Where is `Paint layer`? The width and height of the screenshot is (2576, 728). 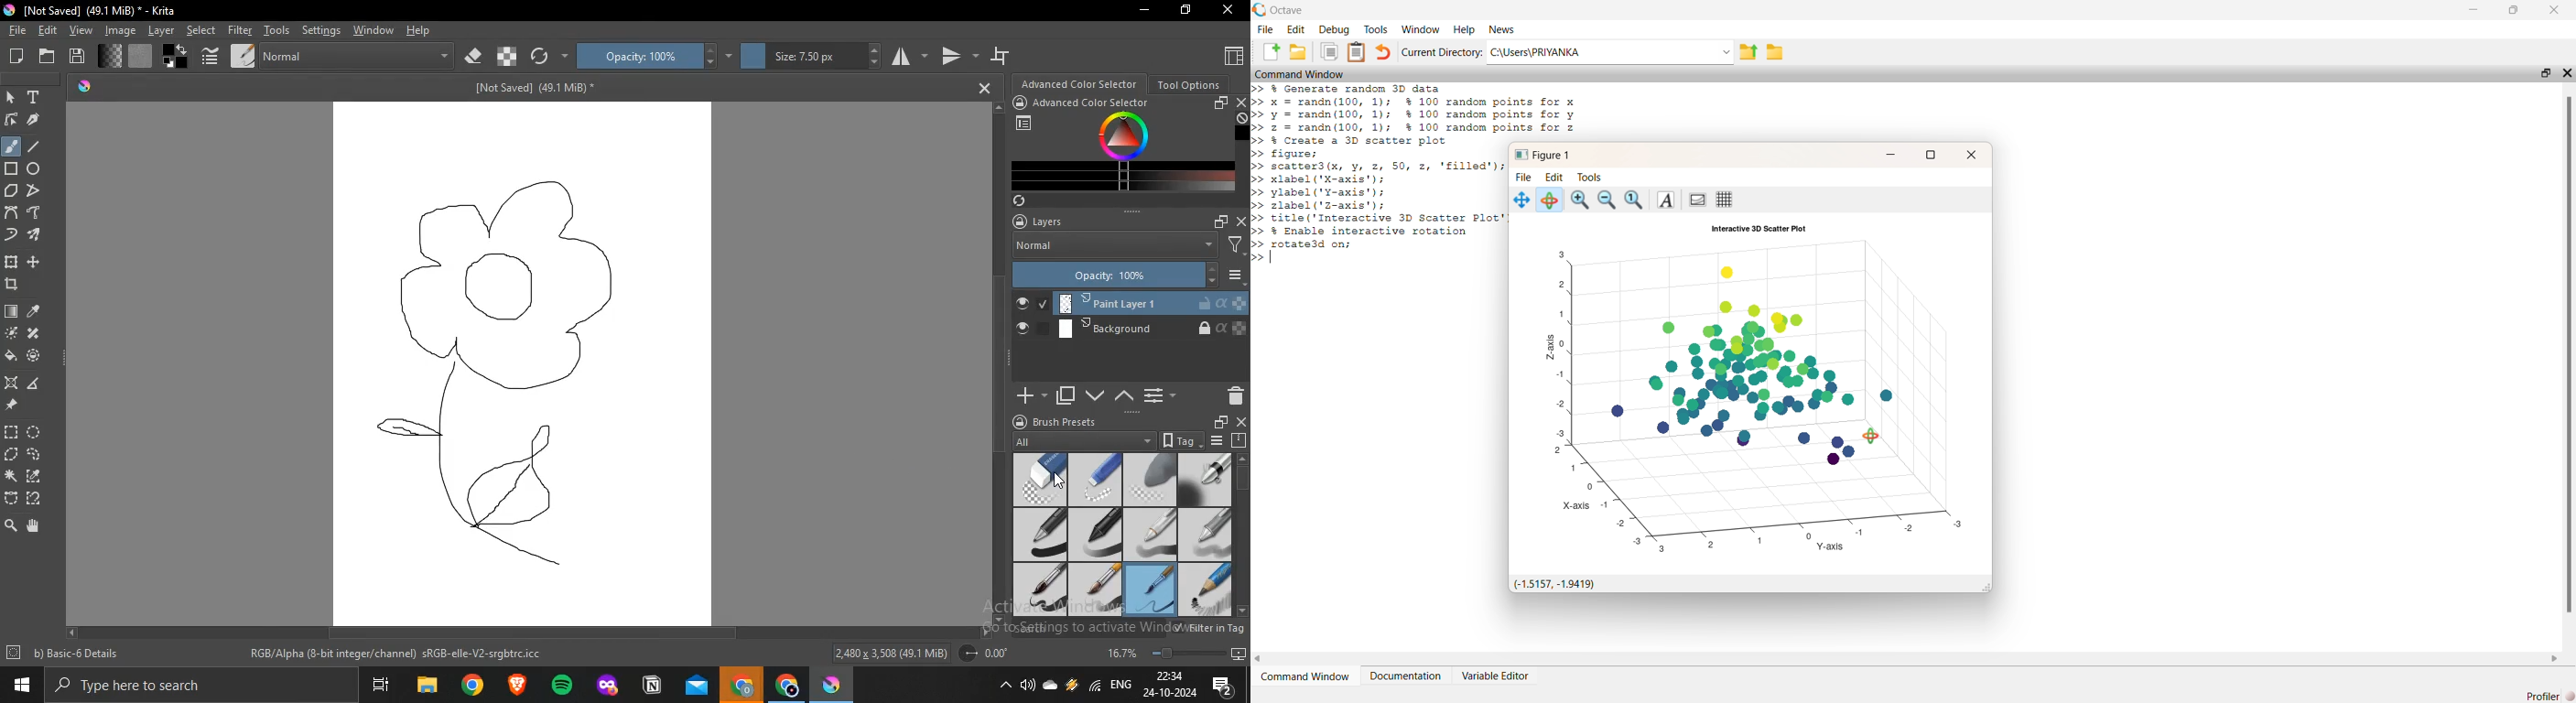 Paint layer is located at coordinates (1131, 300).